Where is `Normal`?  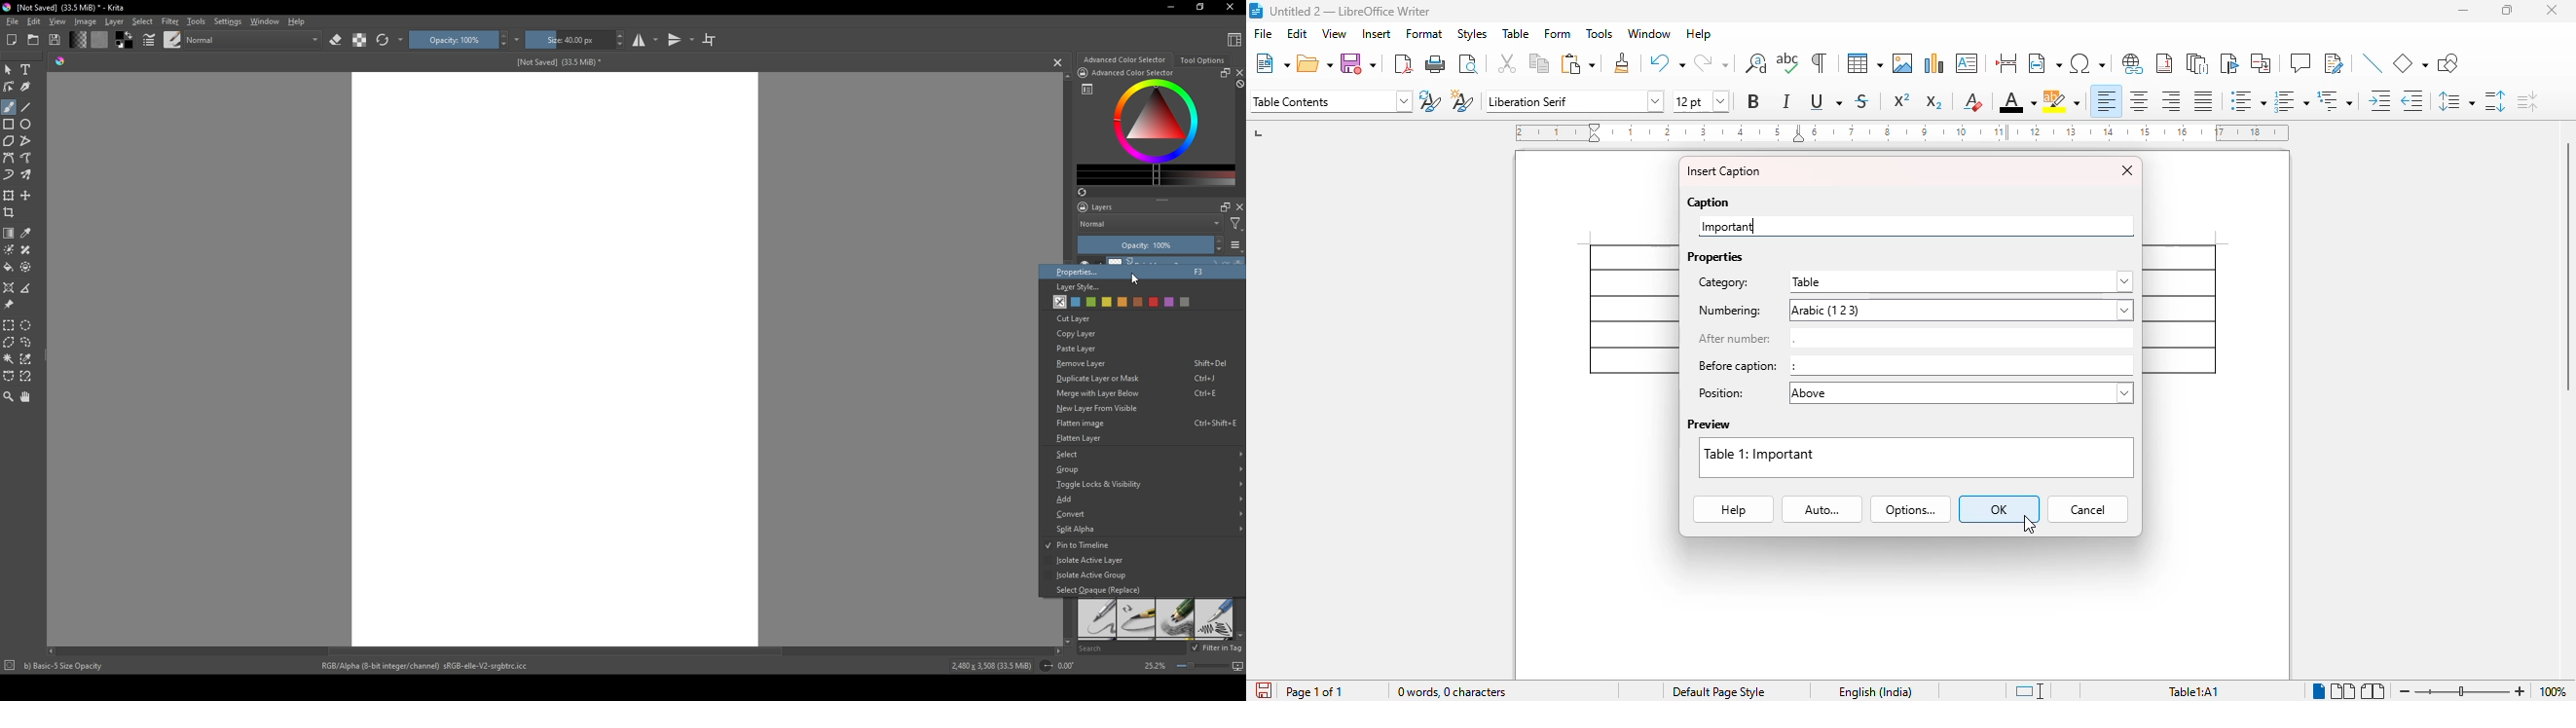 Normal is located at coordinates (1150, 223).